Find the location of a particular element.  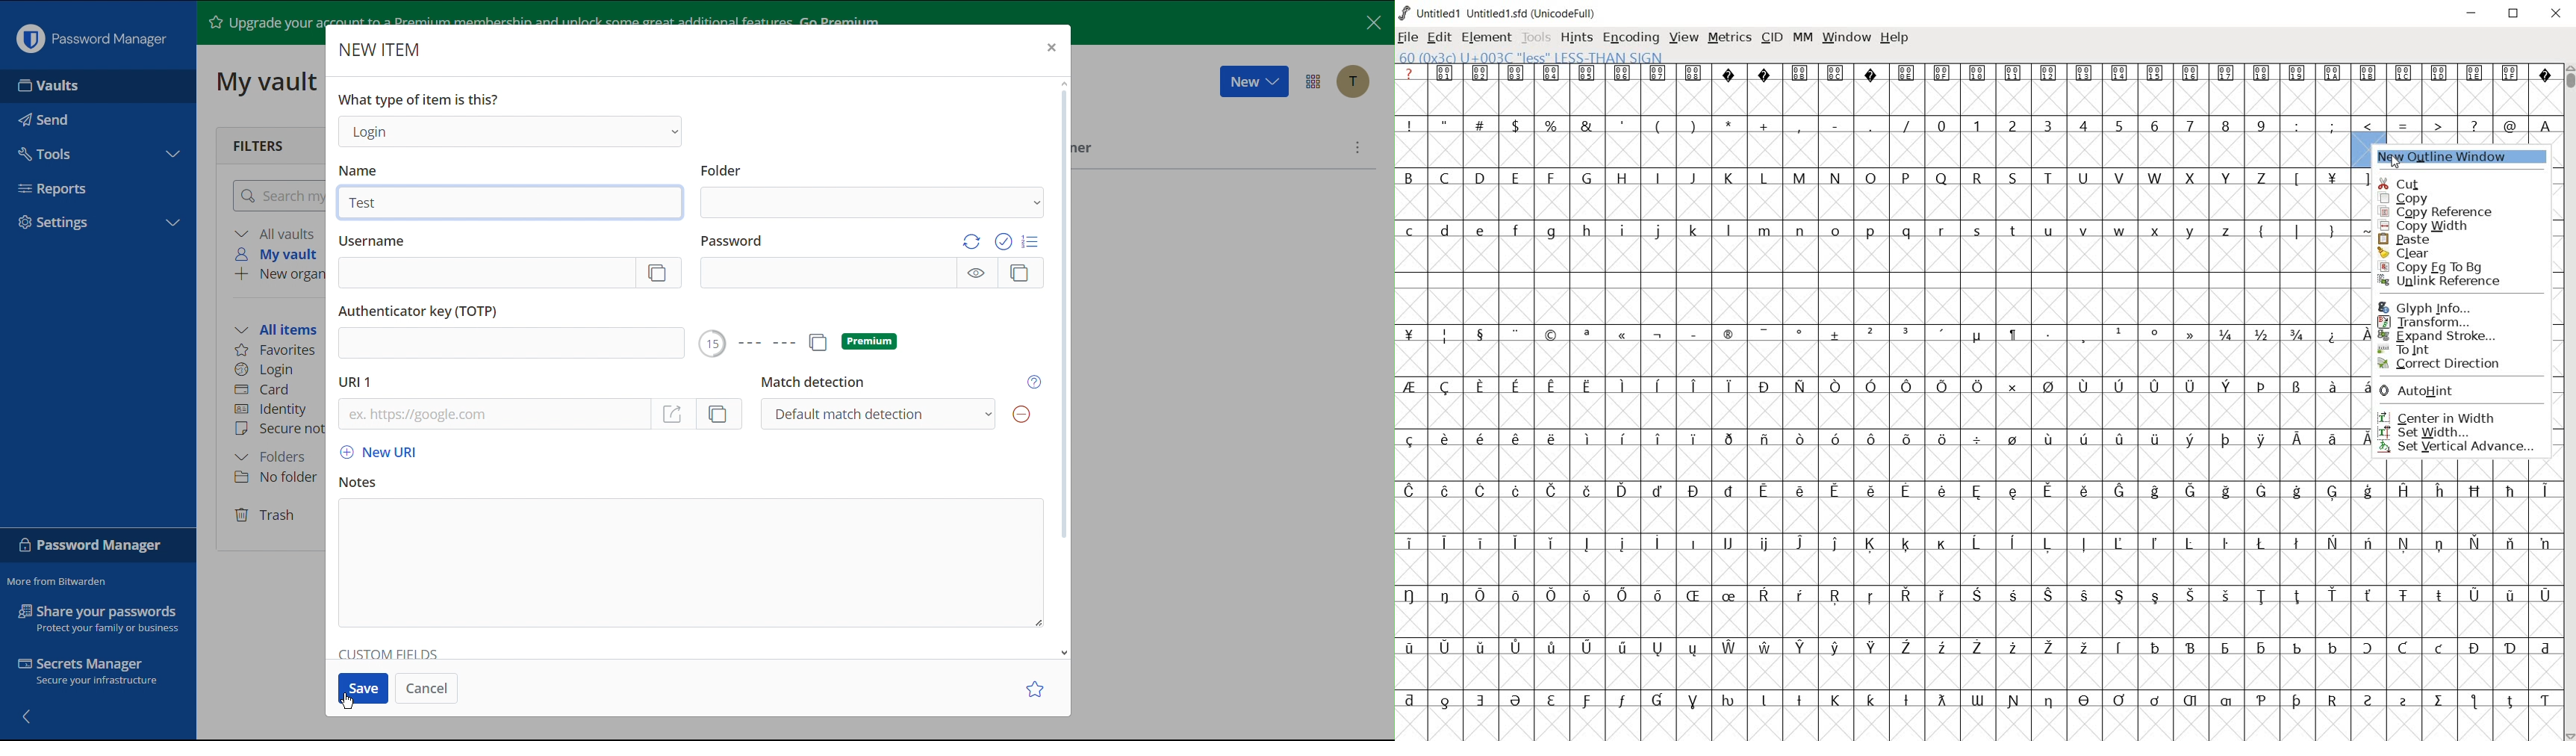

My vault is located at coordinates (279, 255).